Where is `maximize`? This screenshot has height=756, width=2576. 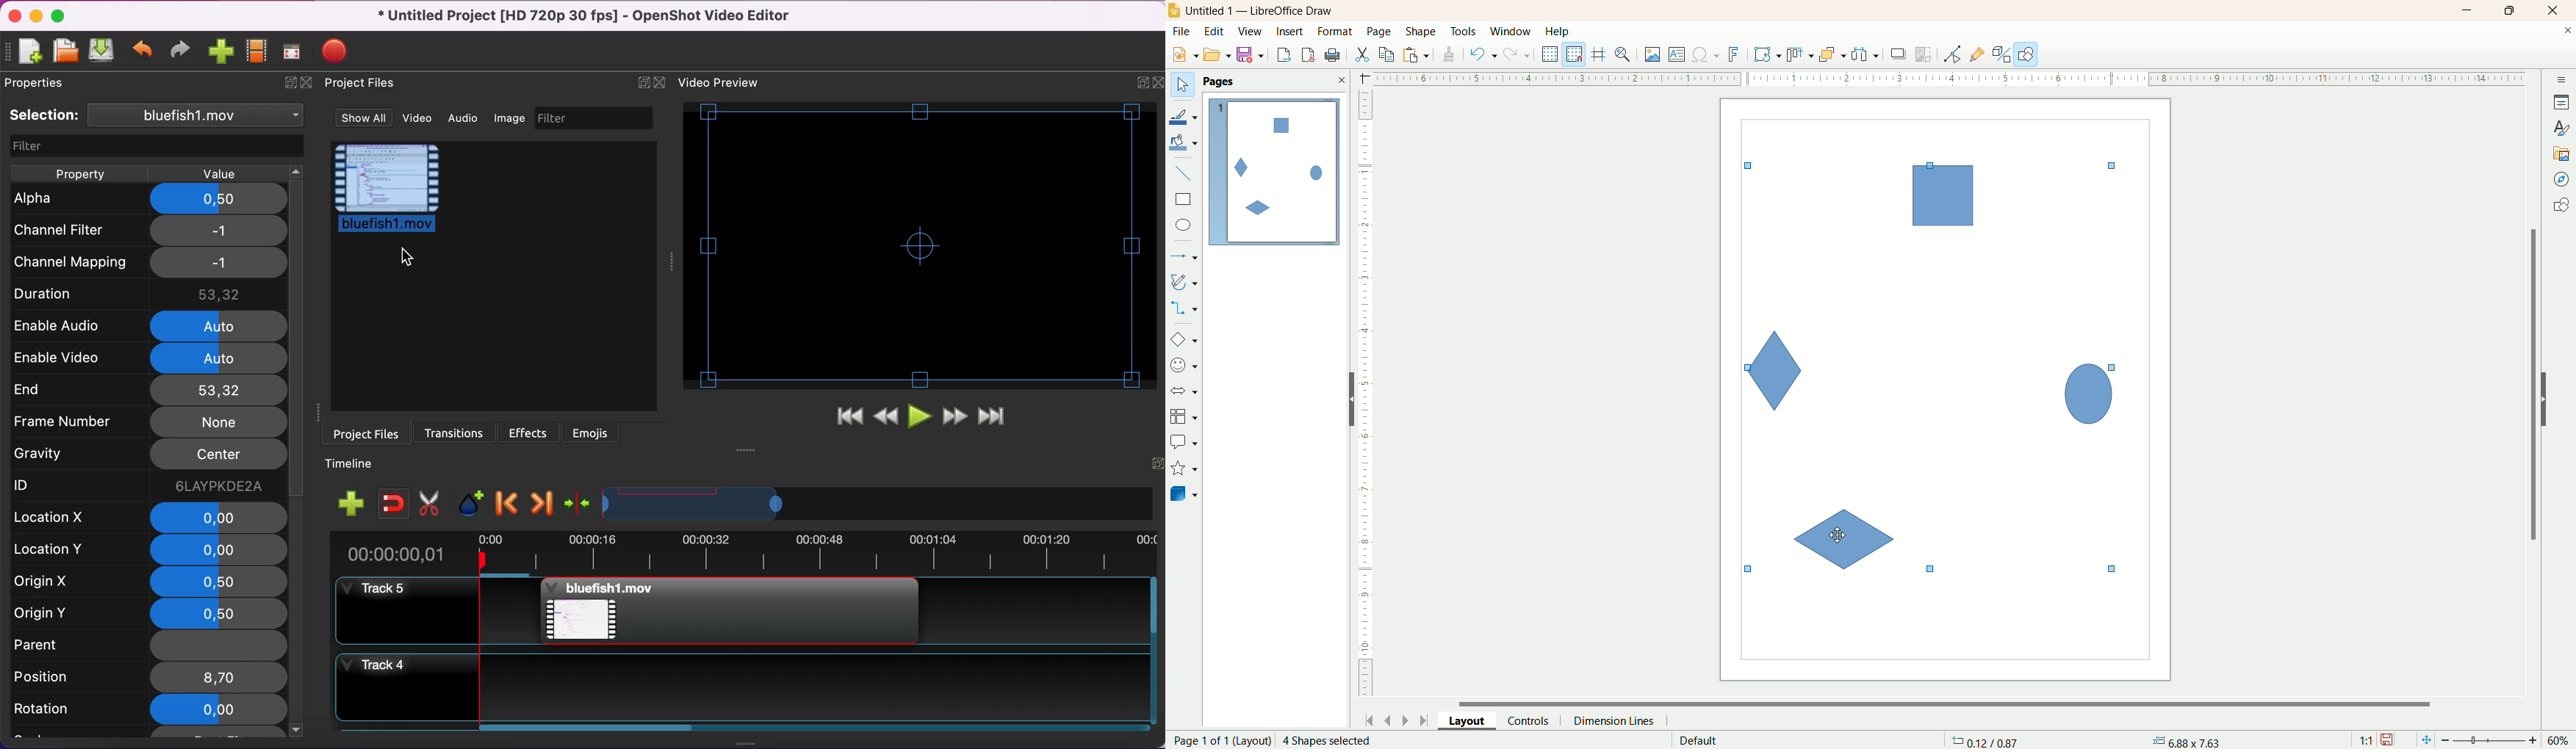
maximize is located at coordinates (61, 19).